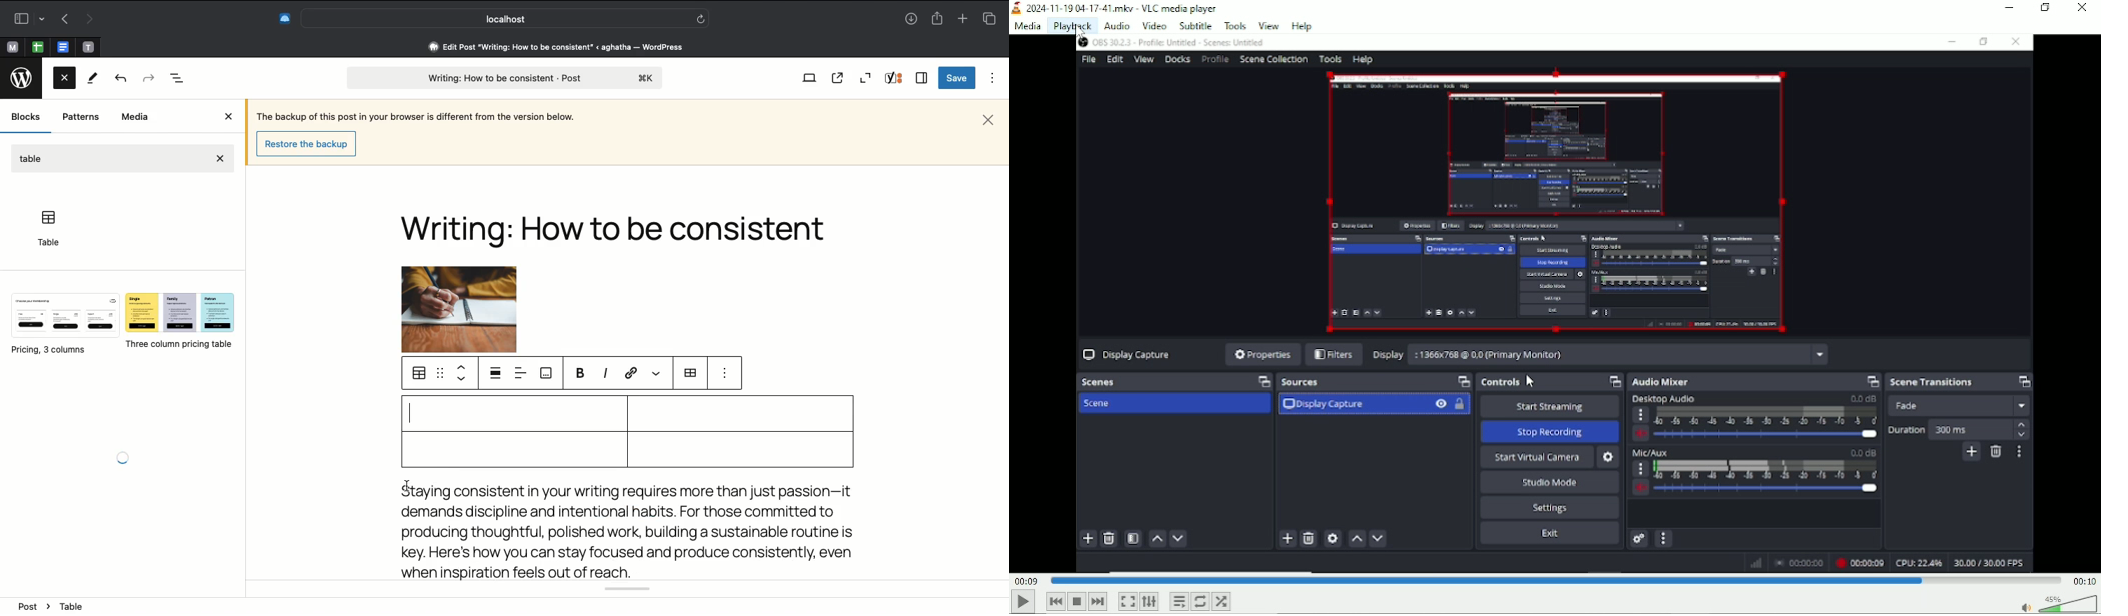  Describe the element at coordinates (558, 47) in the screenshot. I see `edit post` at that location.